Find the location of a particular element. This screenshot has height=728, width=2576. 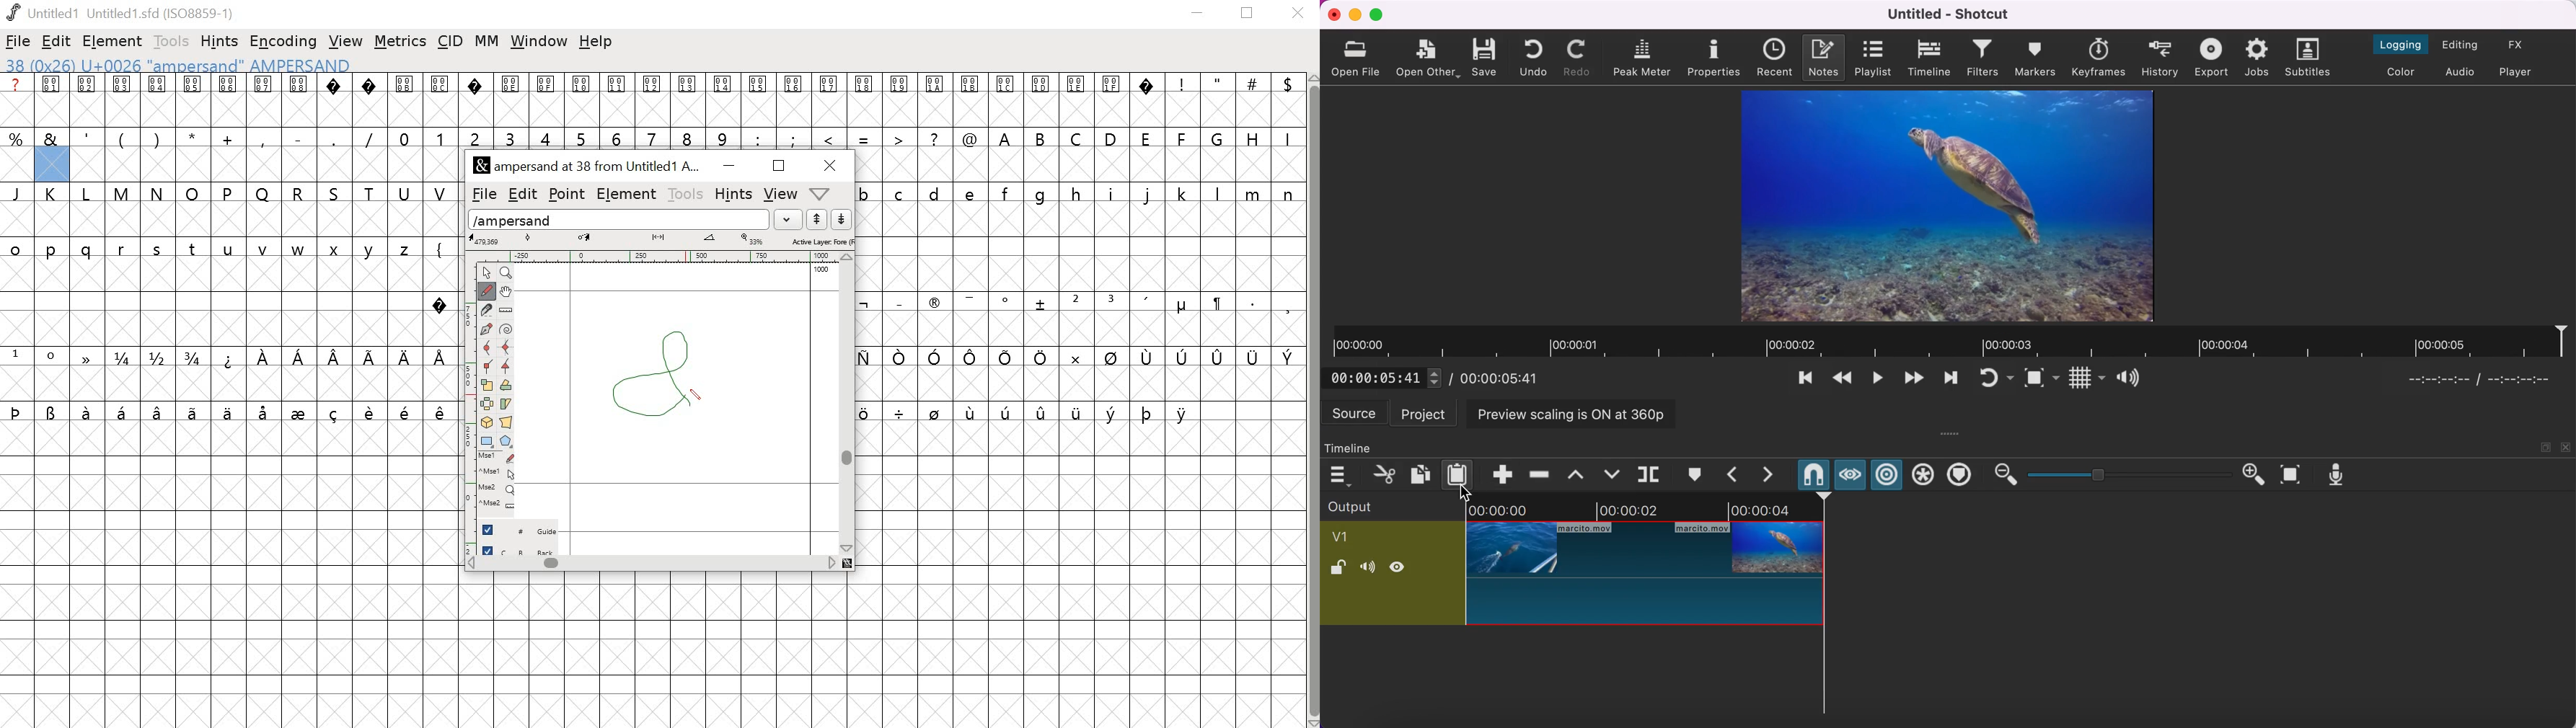

switch to the color layout is located at coordinates (2404, 72).